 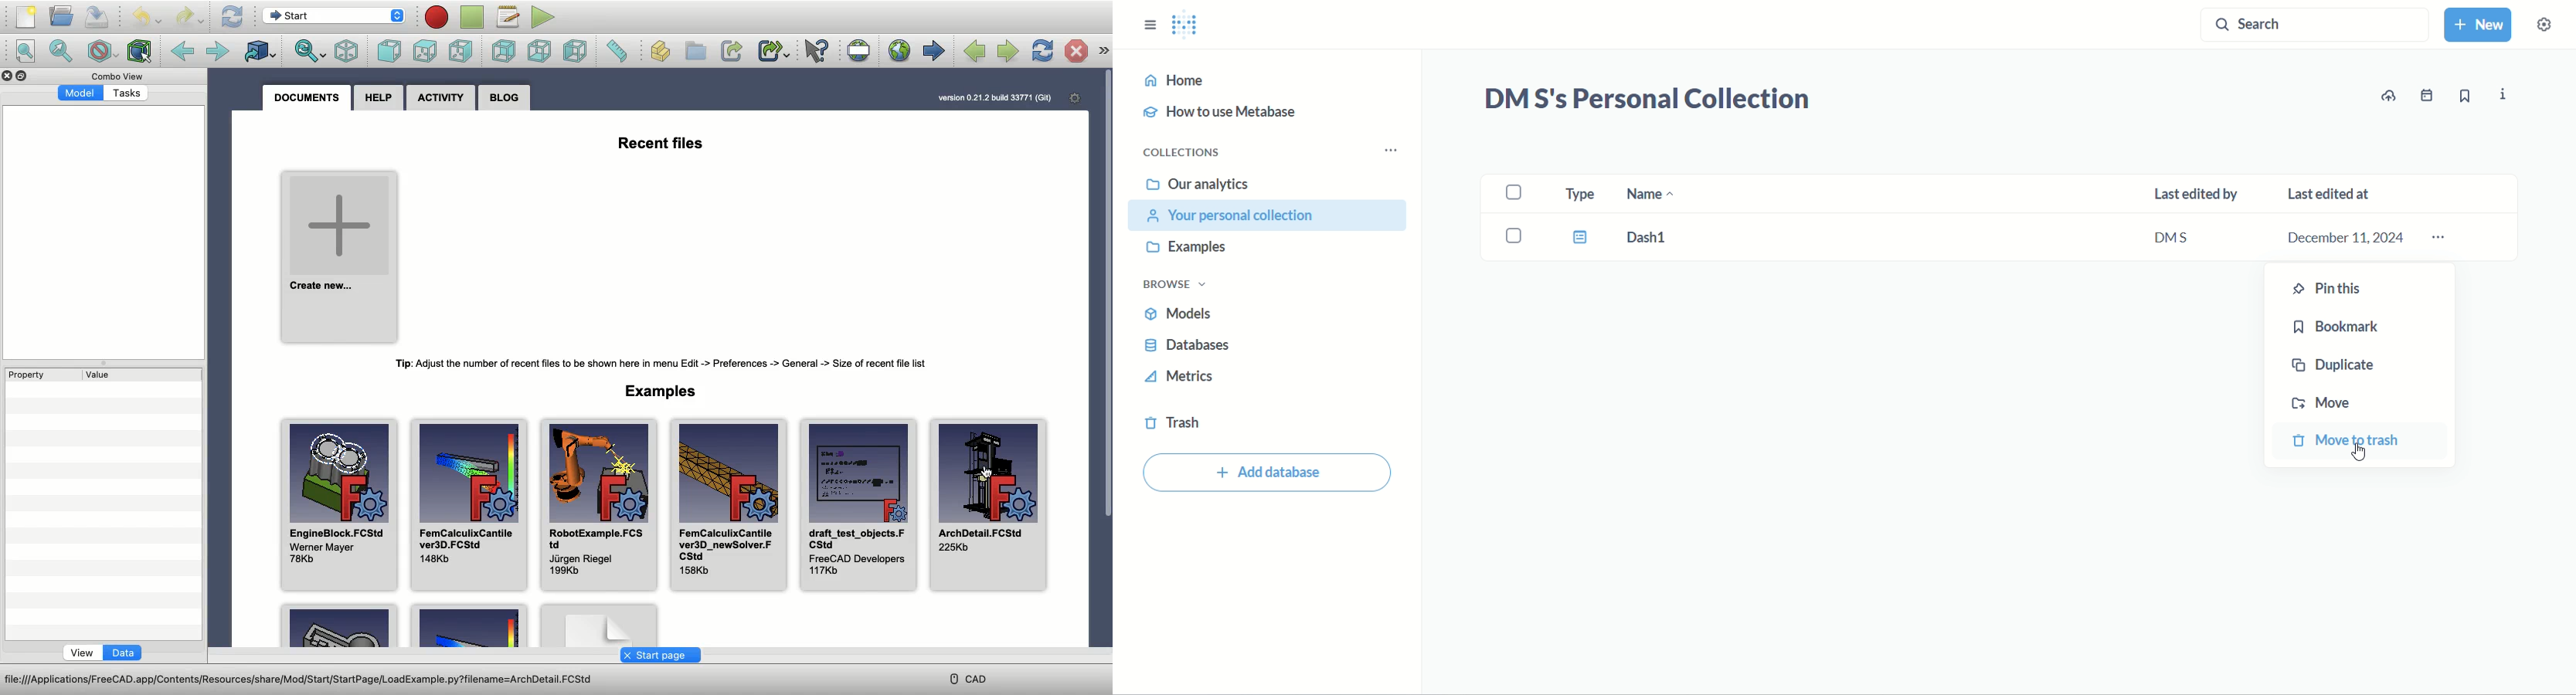 What do you see at coordinates (436, 17) in the screenshot?
I see `Macro recording` at bounding box center [436, 17].